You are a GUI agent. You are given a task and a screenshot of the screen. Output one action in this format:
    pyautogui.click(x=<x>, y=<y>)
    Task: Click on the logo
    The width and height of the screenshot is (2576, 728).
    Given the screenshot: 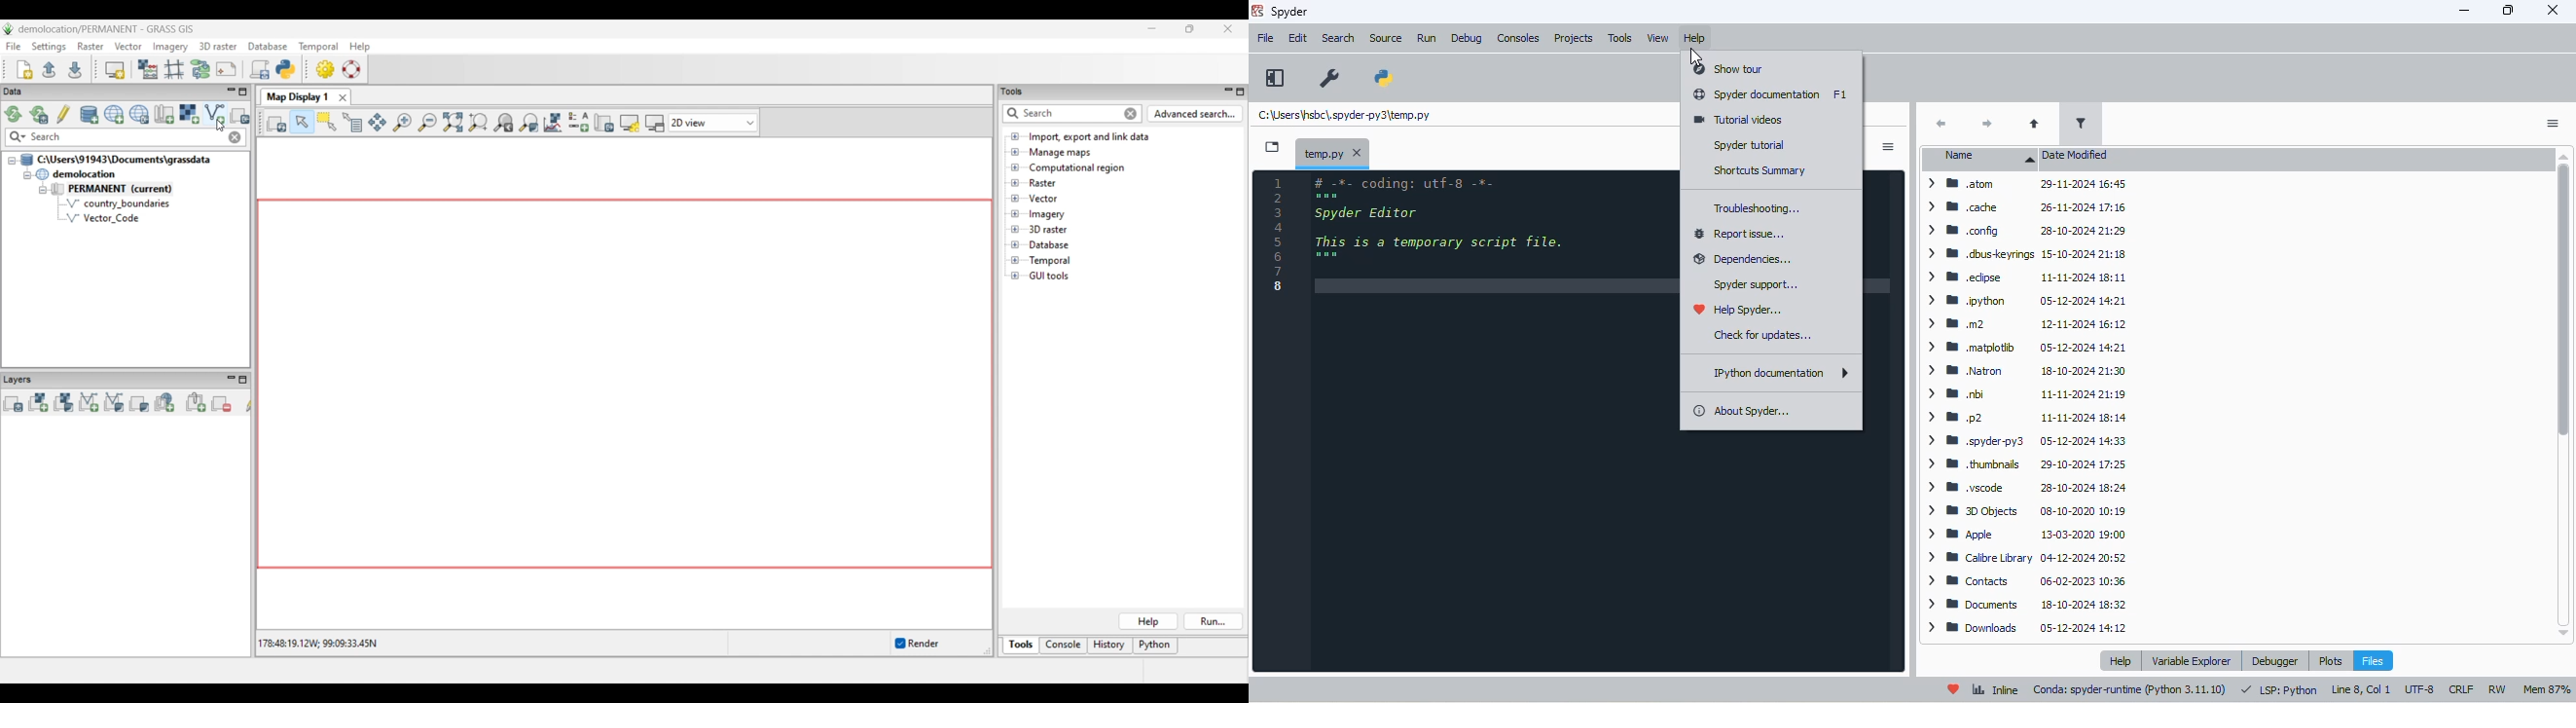 What is the action you would take?
    pyautogui.click(x=1256, y=11)
    